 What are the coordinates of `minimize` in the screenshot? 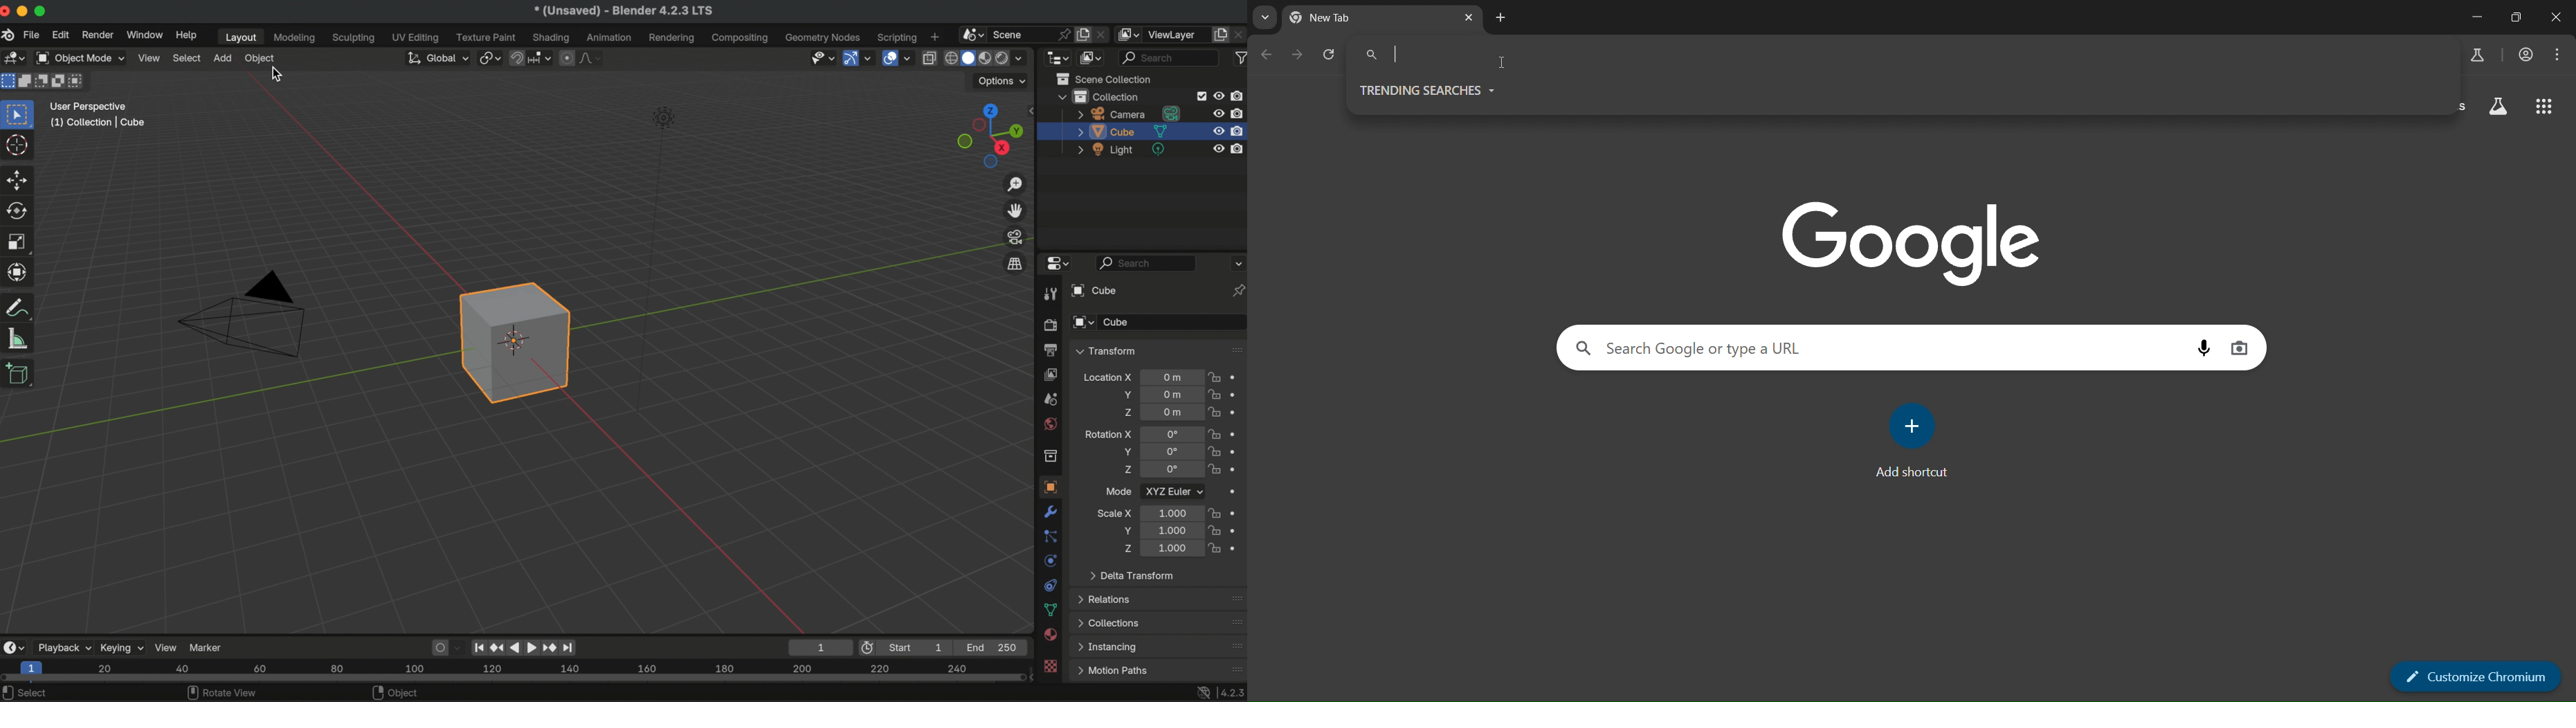 It's located at (2474, 17).